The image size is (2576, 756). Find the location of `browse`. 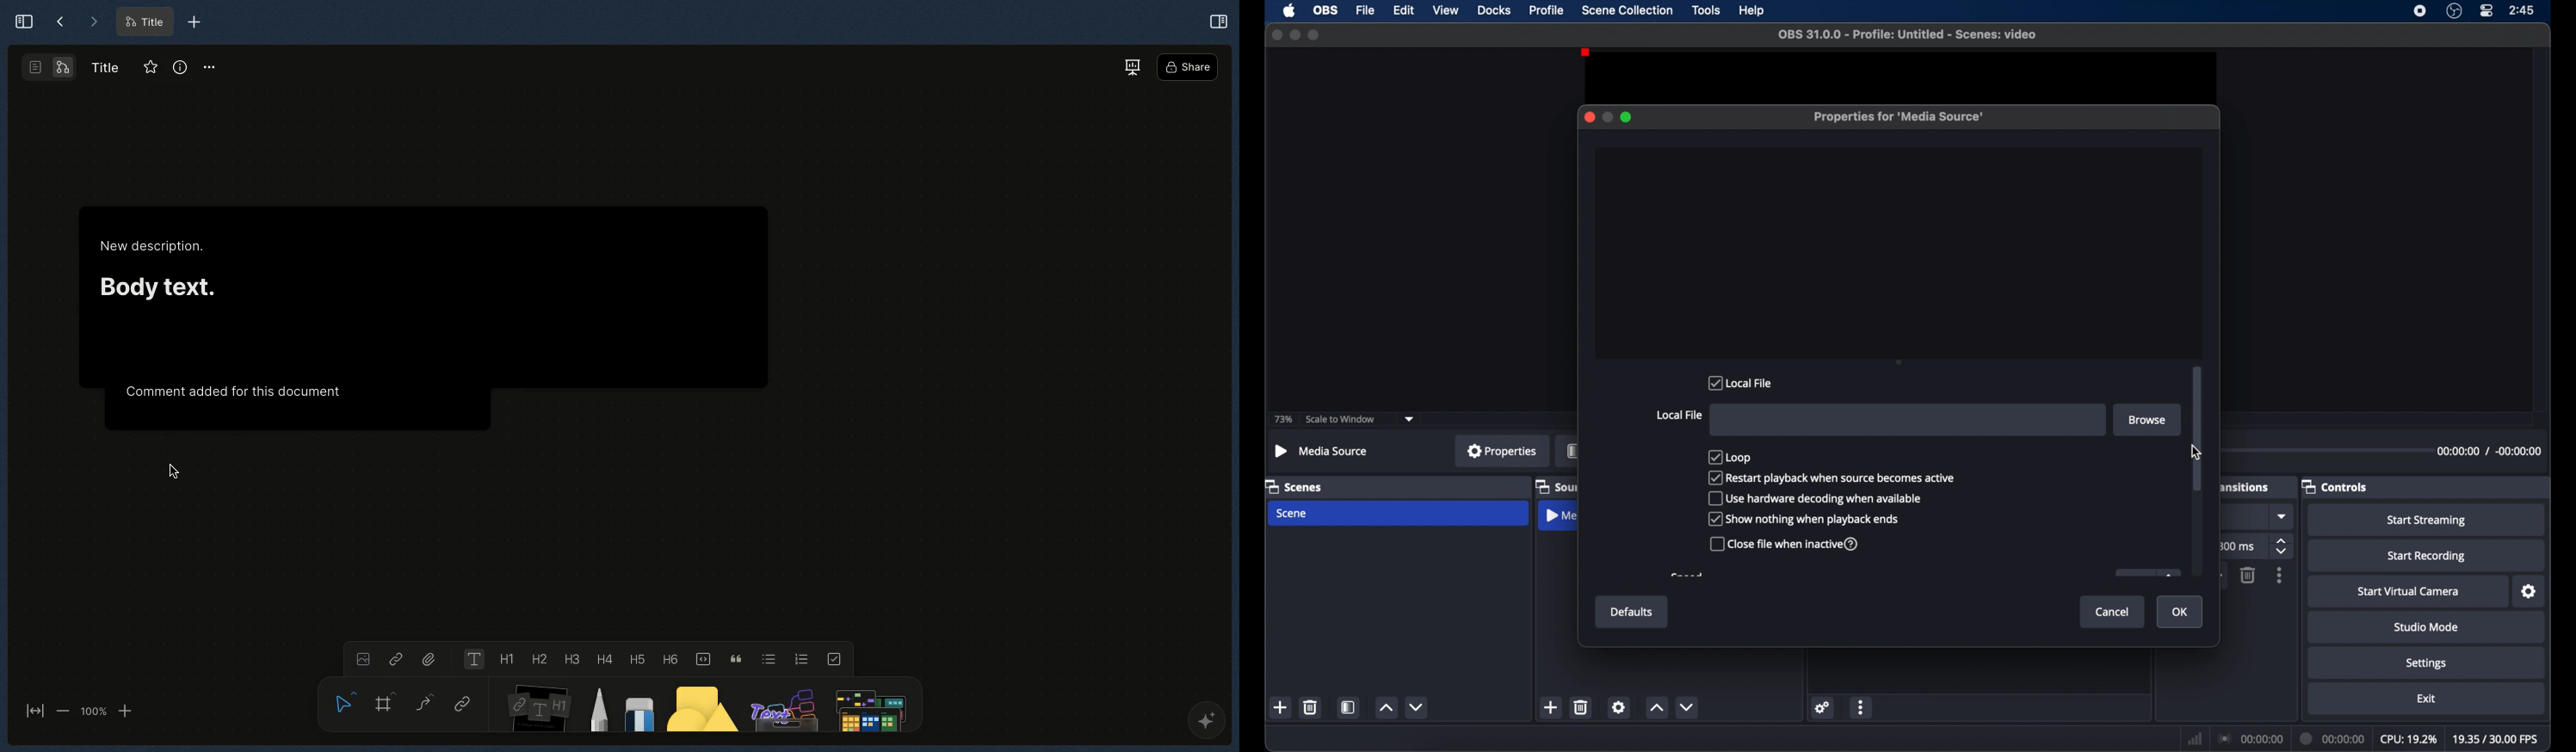

browse is located at coordinates (2147, 419).